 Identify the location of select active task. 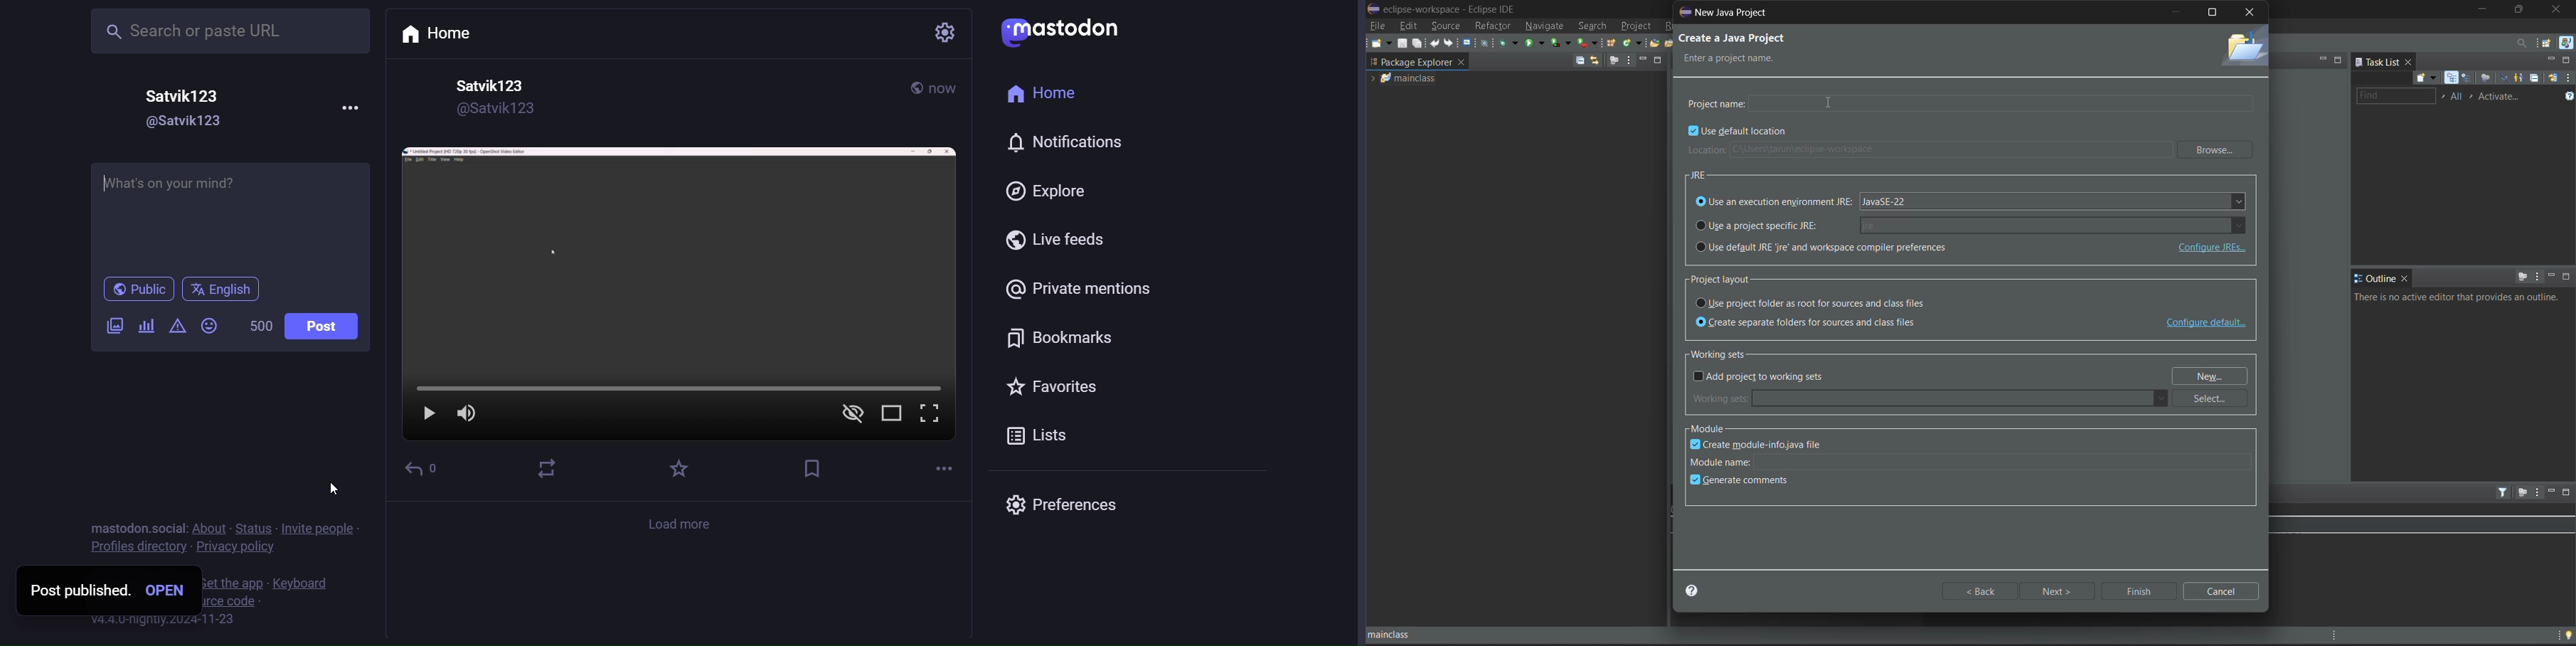
(2474, 97).